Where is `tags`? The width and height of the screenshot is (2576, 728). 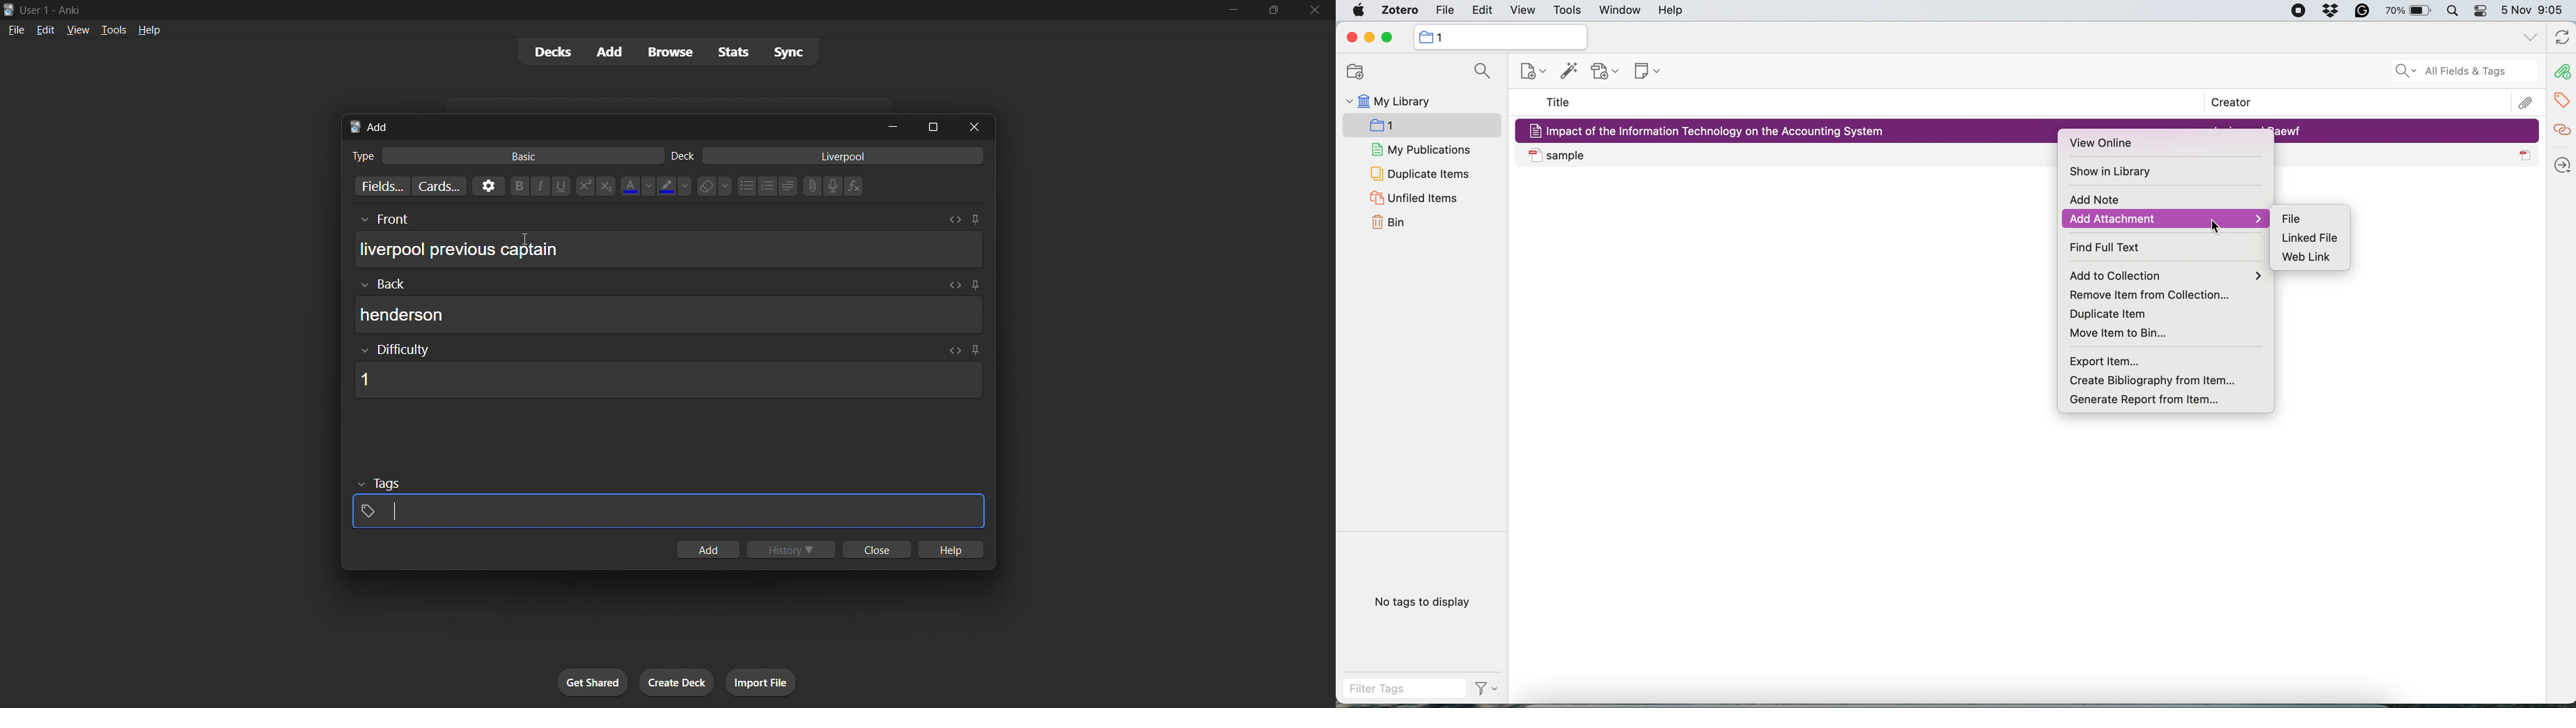 tags is located at coordinates (2564, 98).